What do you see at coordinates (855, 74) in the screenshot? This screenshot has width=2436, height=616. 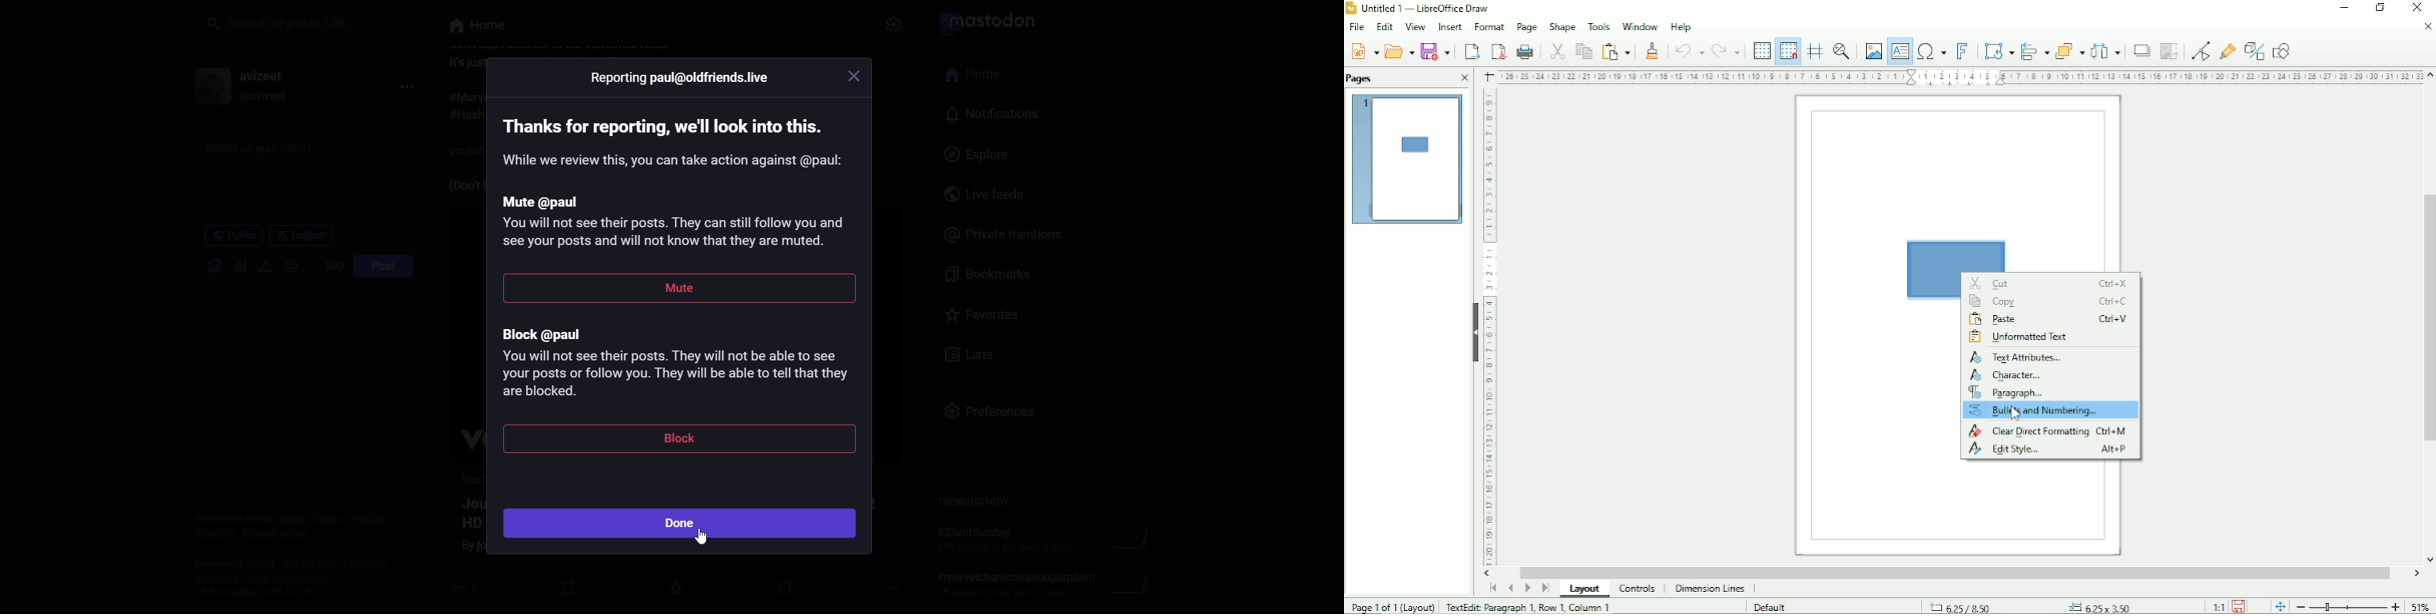 I see `` at bounding box center [855, 74].